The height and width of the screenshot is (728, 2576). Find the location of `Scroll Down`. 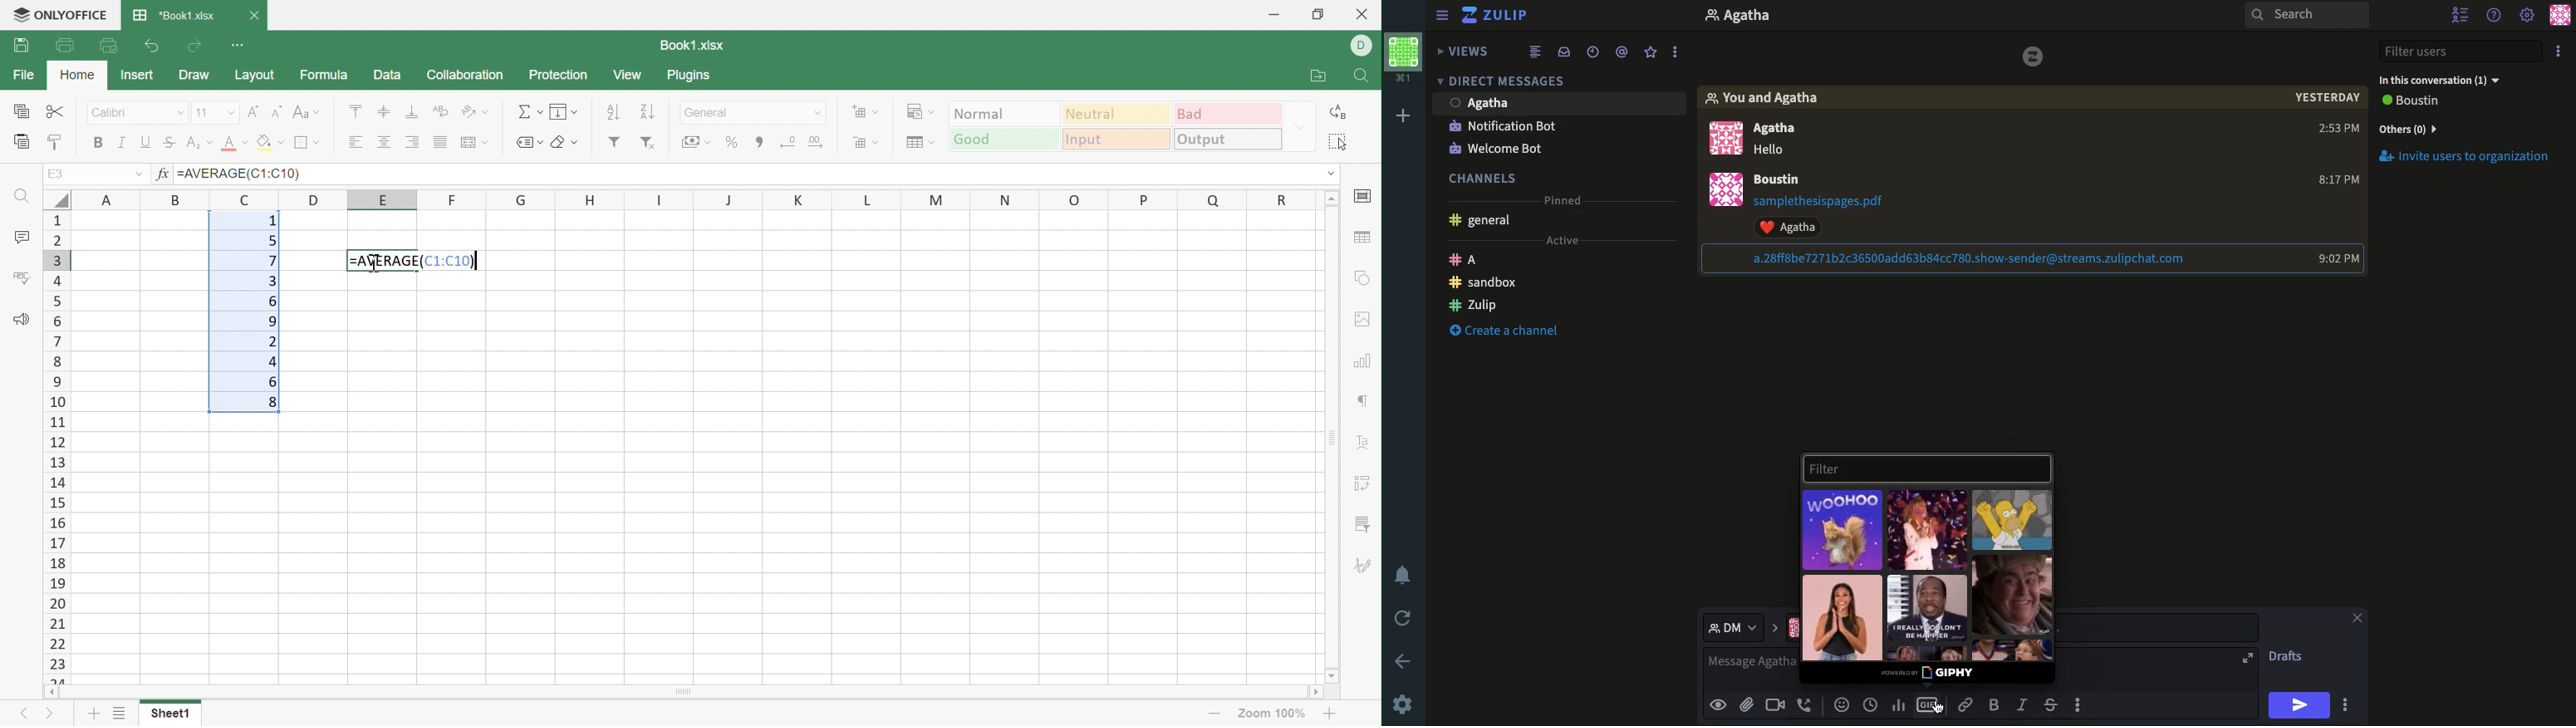

Scroll Down is located at coordinates (1327, 675).